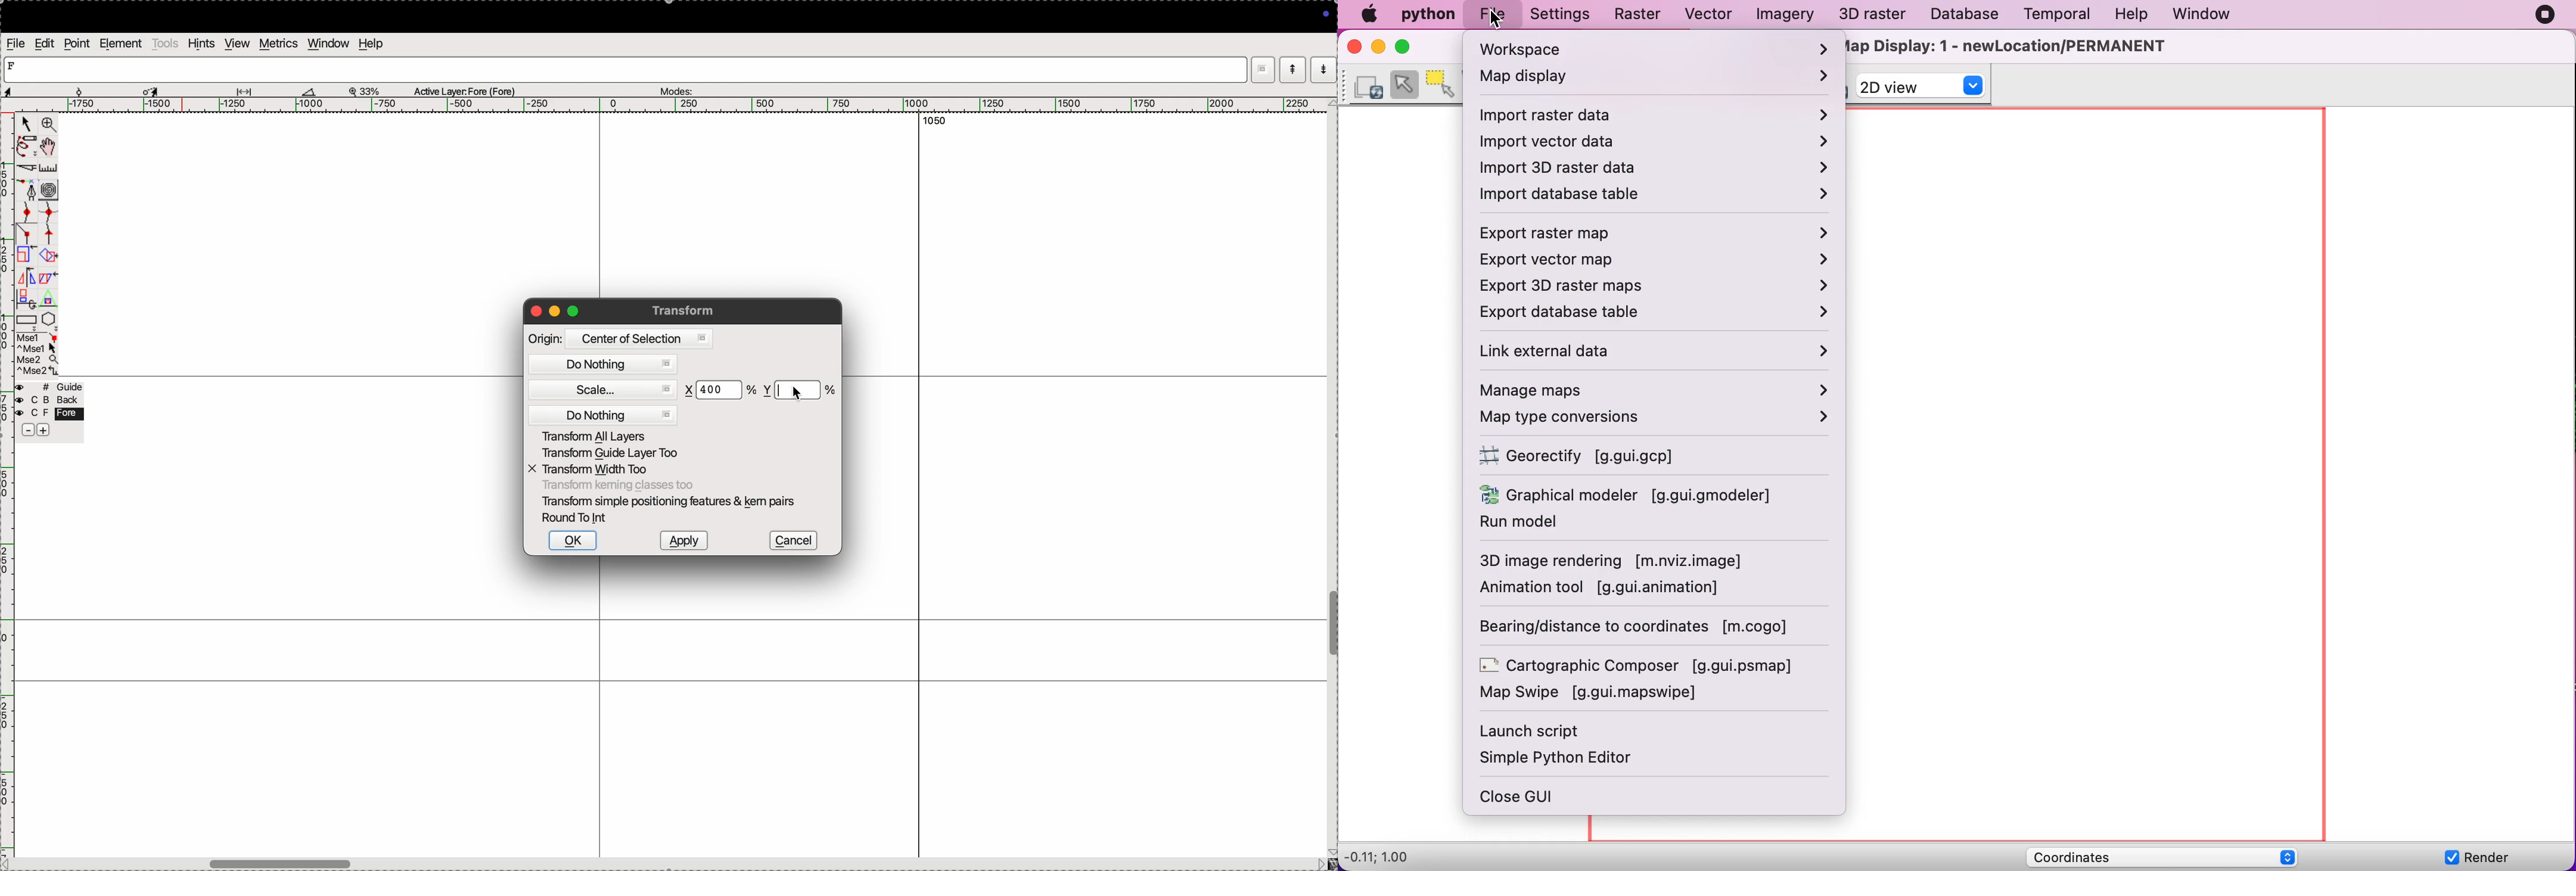 This screenshot has width=2576, height=896. What do you see at coordinates (672, 502) in the screenshot?
I see `transform smple postioning features ` at bounding box center [672, 502].